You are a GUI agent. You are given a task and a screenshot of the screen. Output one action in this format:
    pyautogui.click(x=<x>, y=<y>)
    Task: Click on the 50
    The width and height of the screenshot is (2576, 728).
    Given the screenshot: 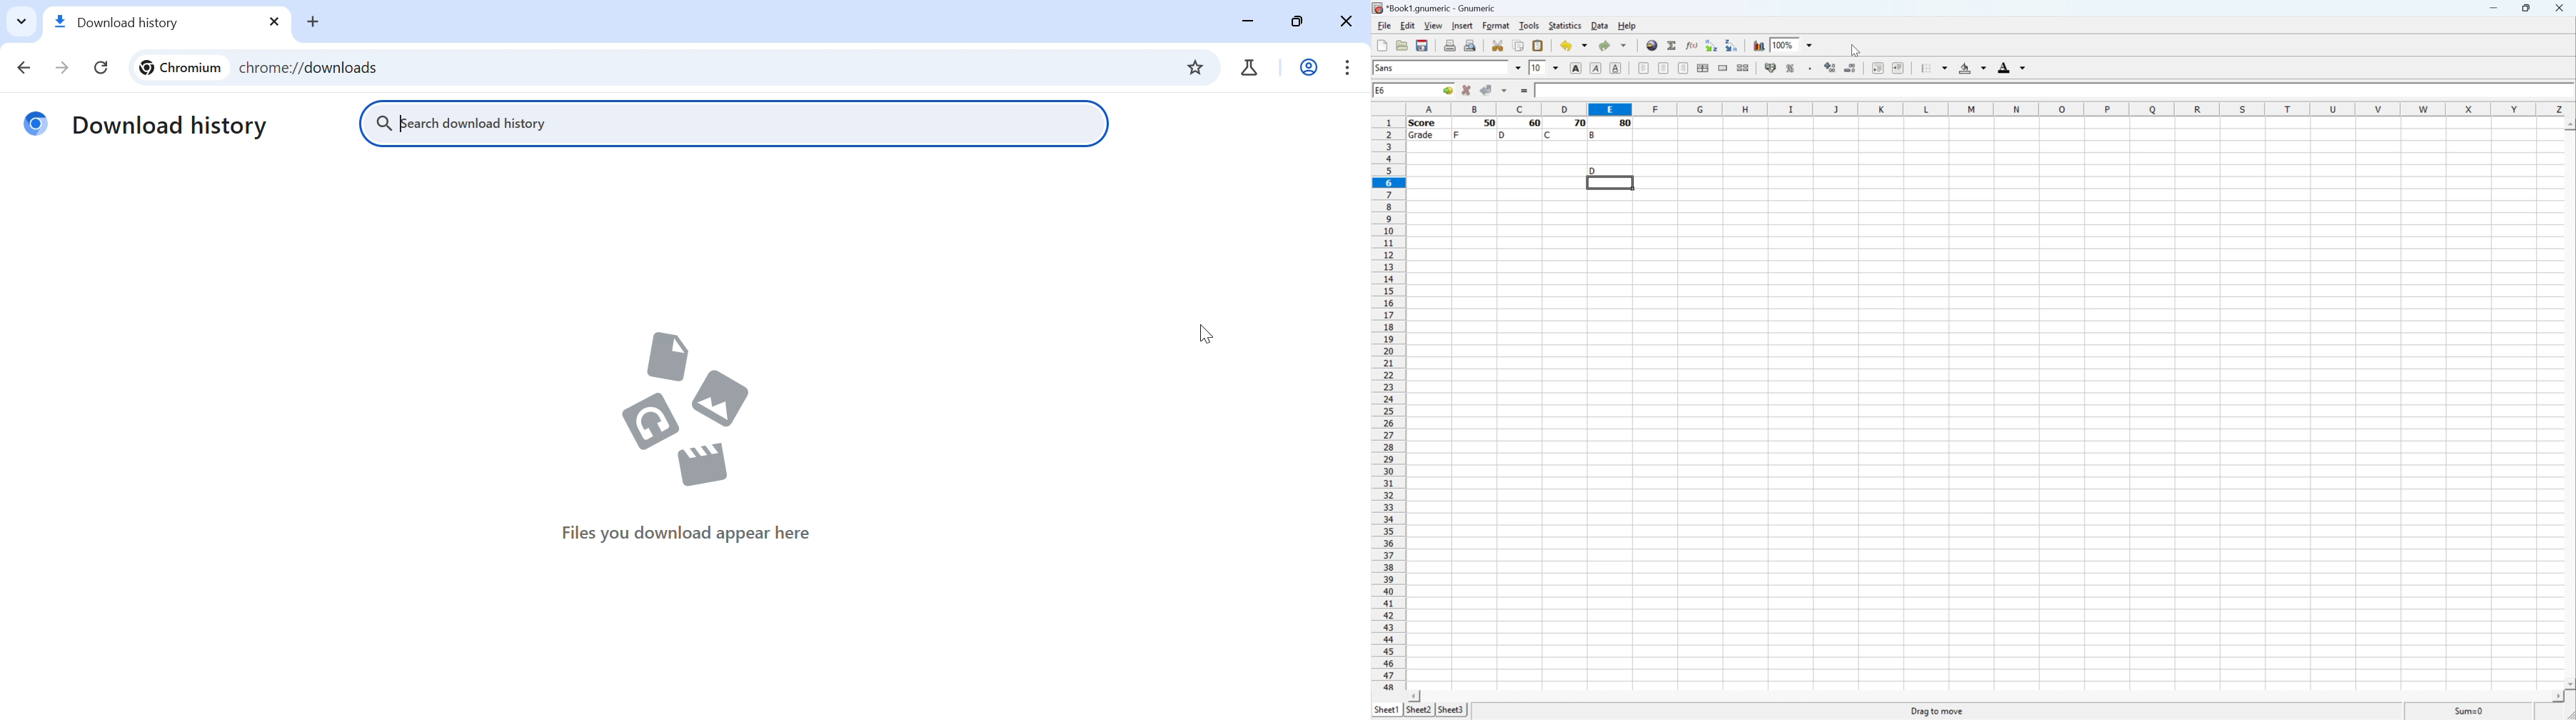 What is the action you would take?
    pyautogui.click(x=1490, y=123)
    